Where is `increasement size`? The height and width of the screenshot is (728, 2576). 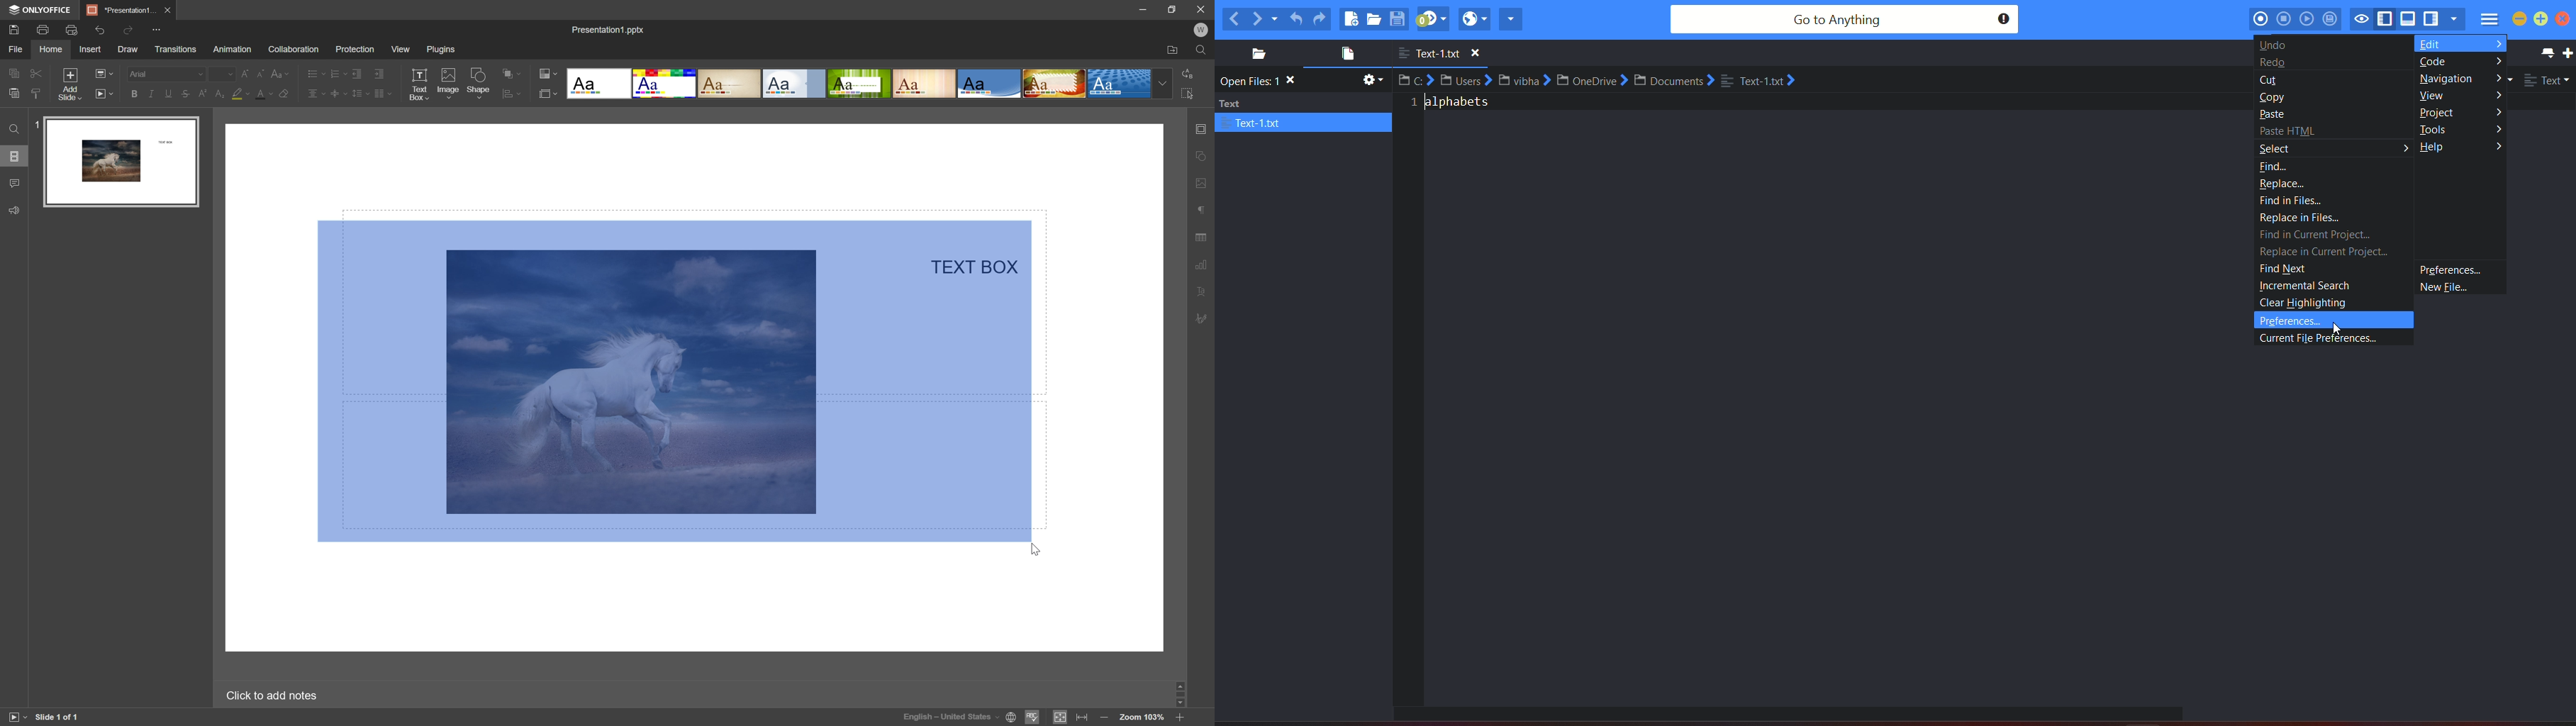
increasement size is located at coordinates (247, 74).